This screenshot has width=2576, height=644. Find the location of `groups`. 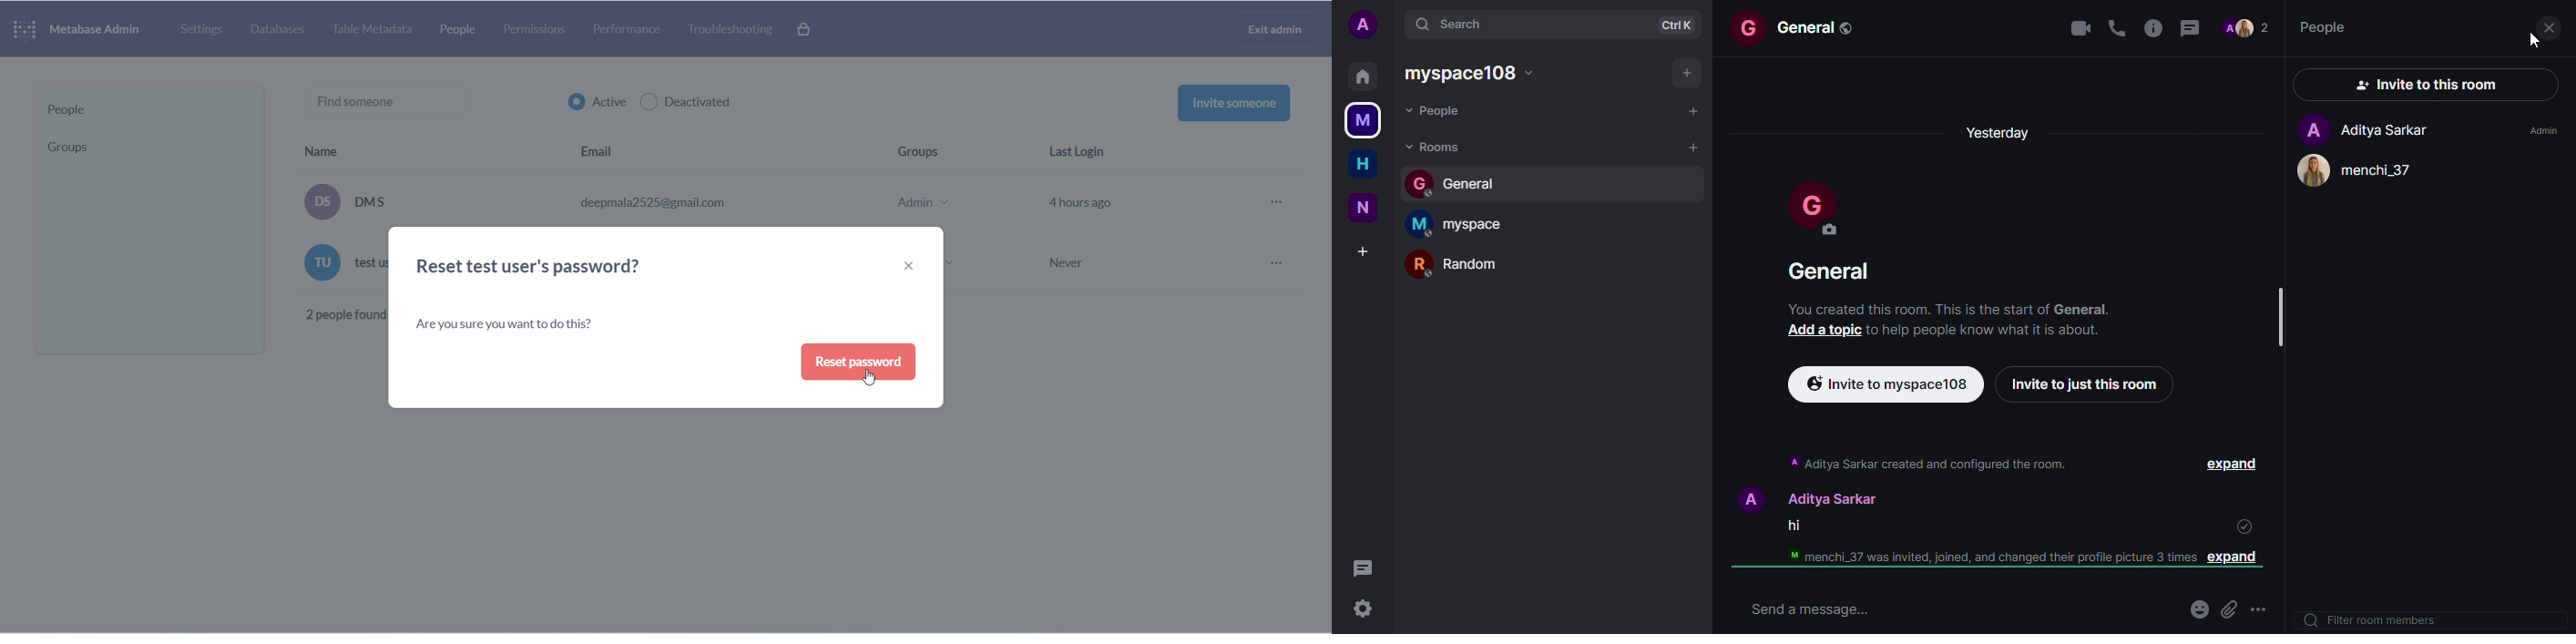

groups is located at coordinates (929, 149).